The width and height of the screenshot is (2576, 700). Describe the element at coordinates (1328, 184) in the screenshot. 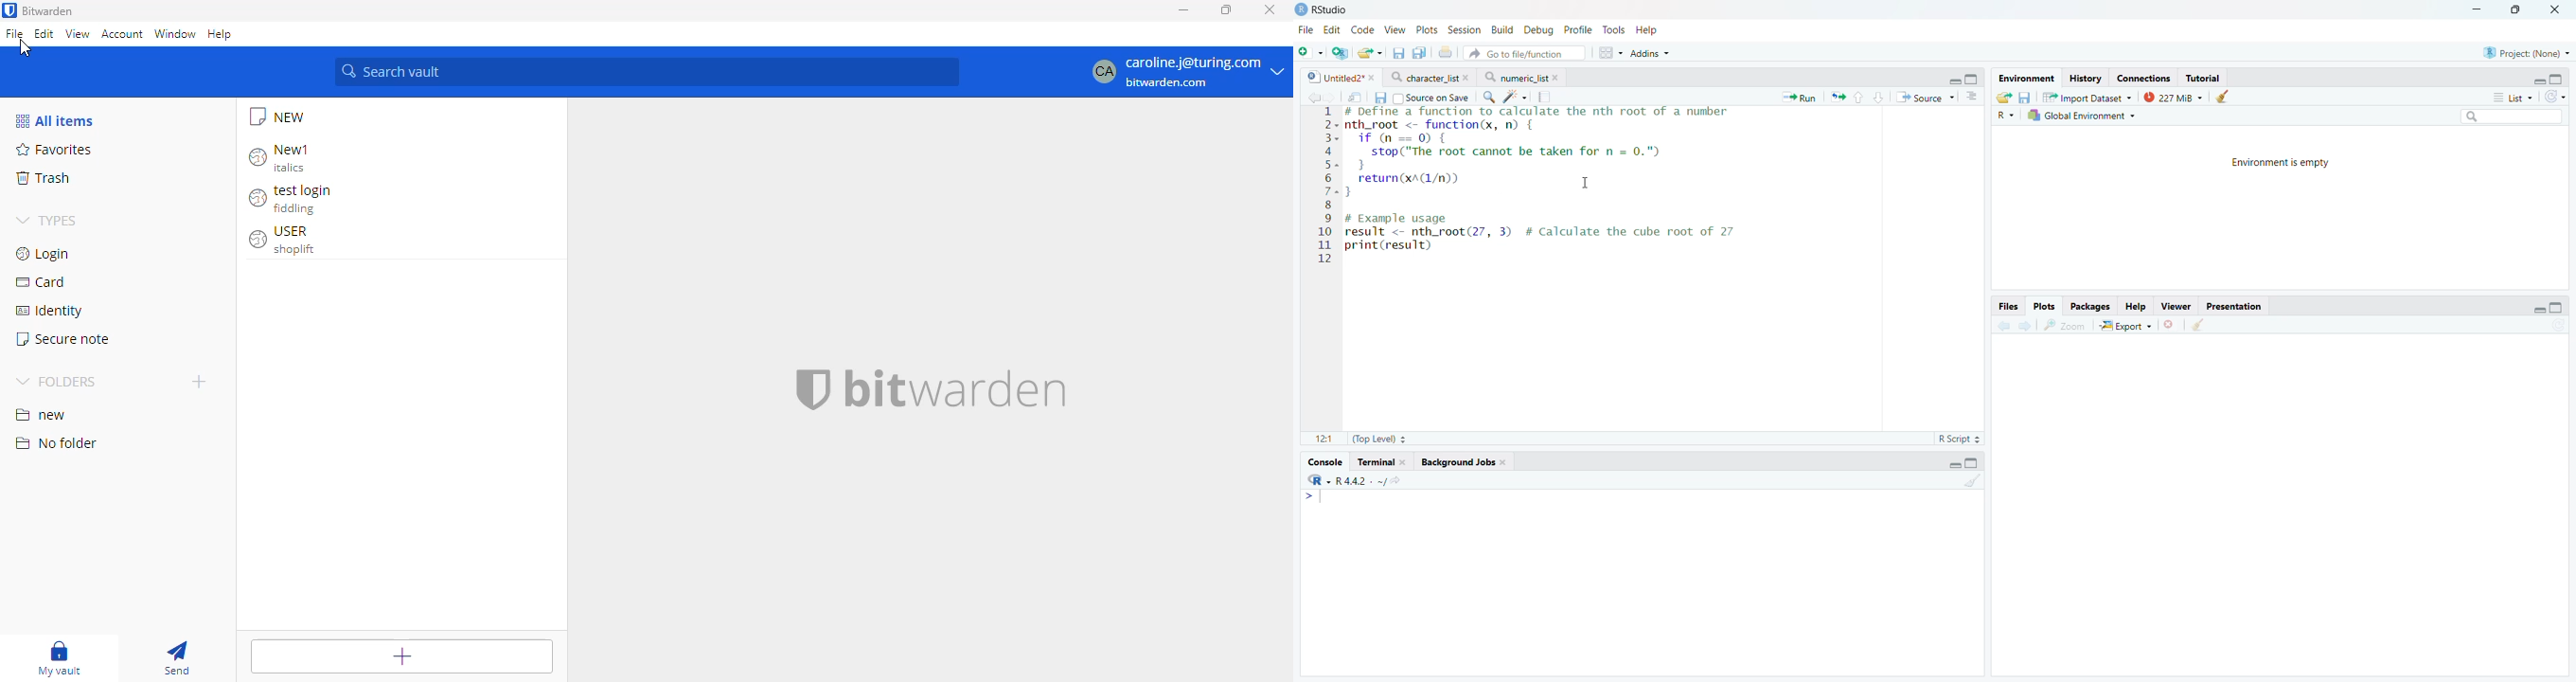

I see `Line numbers` at that location.